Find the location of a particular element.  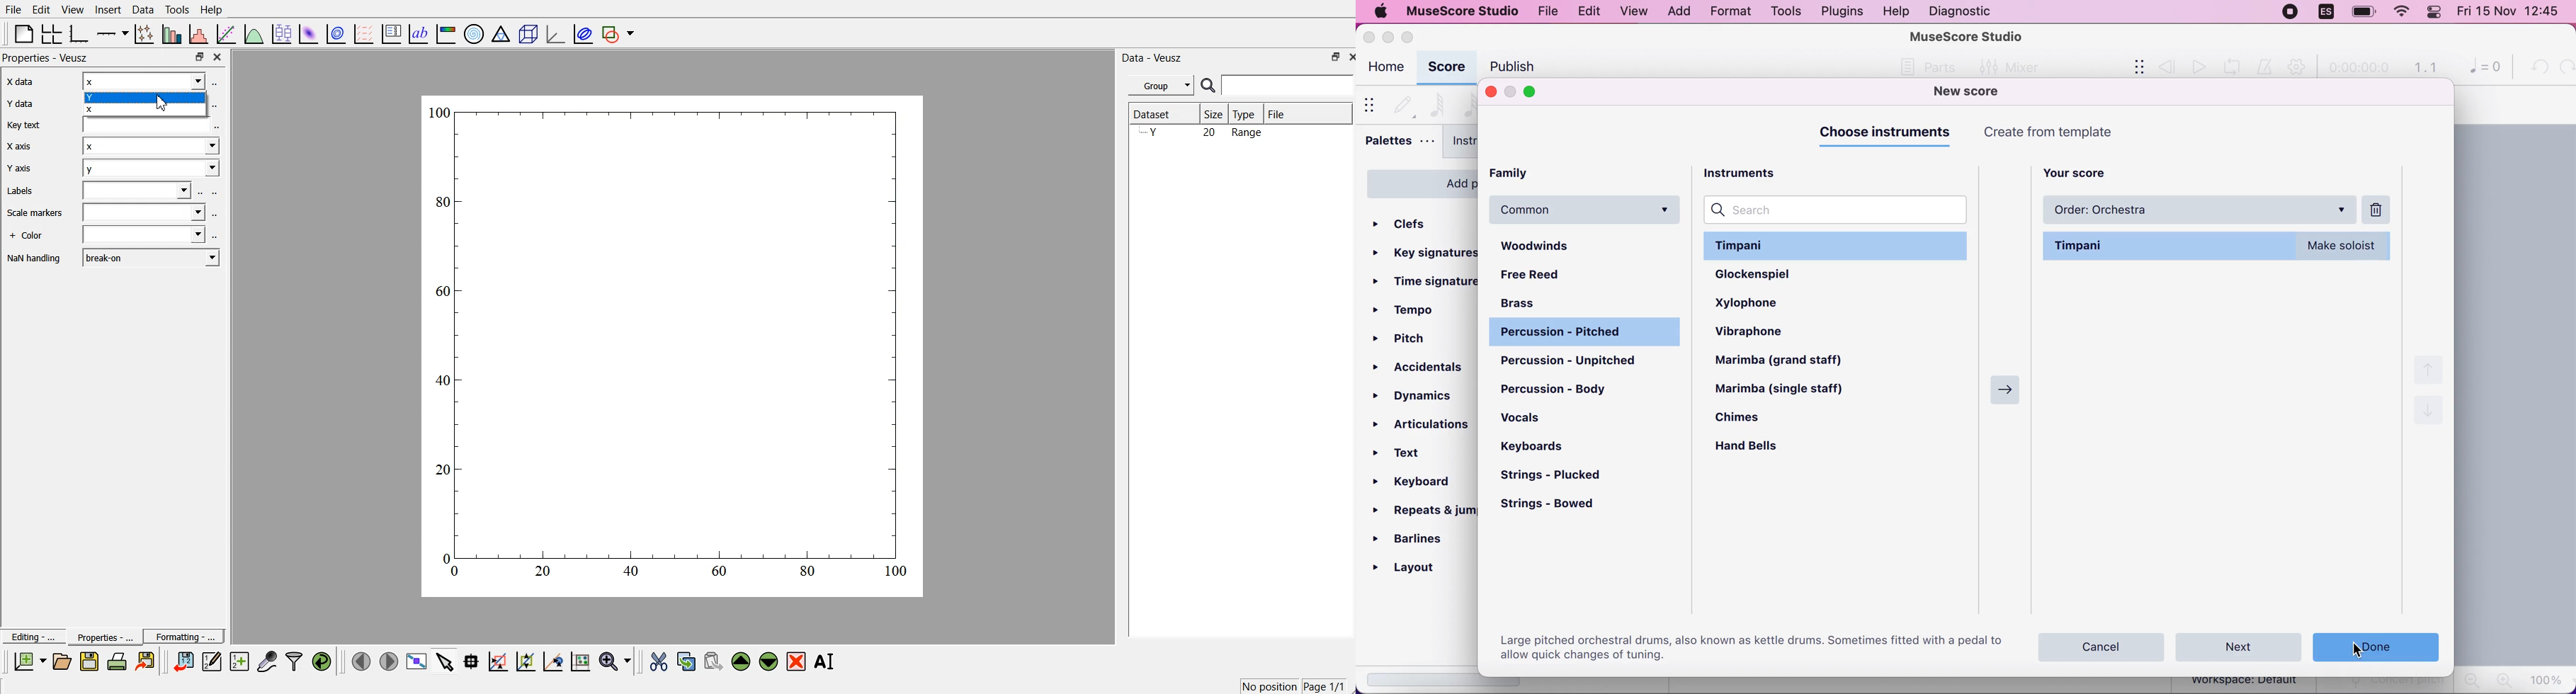

x y x is located at coordinates (142, 93).